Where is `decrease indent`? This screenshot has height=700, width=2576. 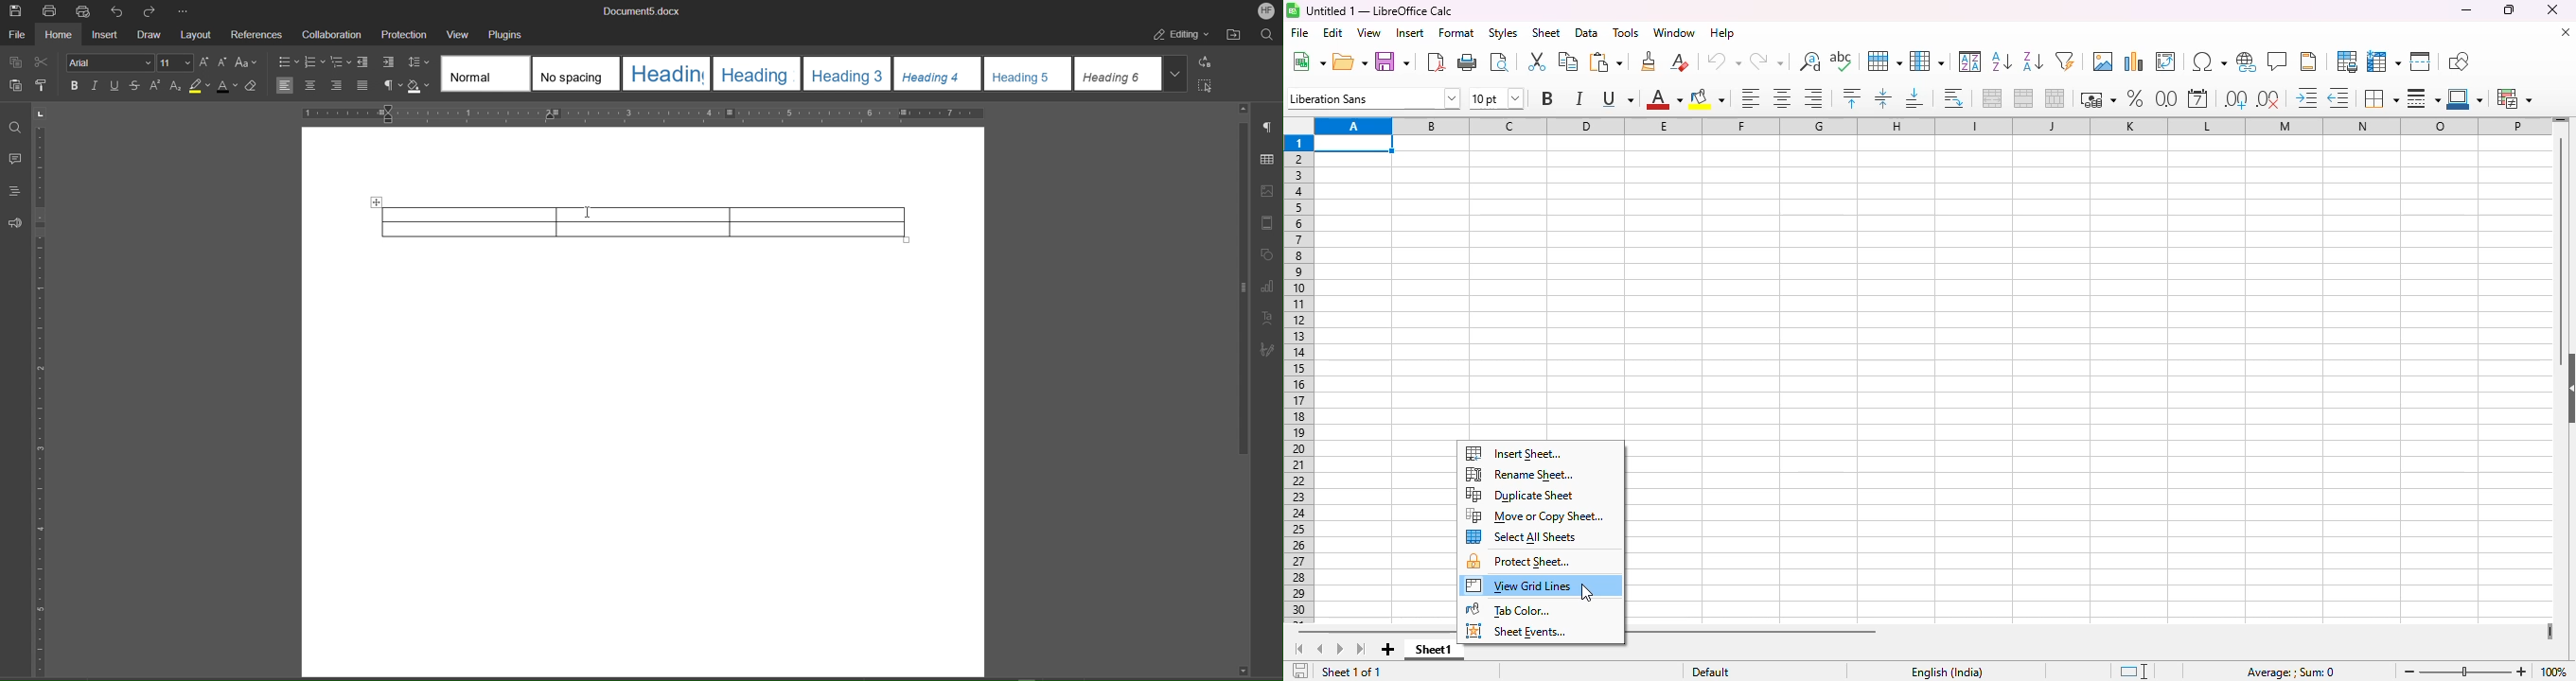 decrease indent is located at coordinates (2338, 96).